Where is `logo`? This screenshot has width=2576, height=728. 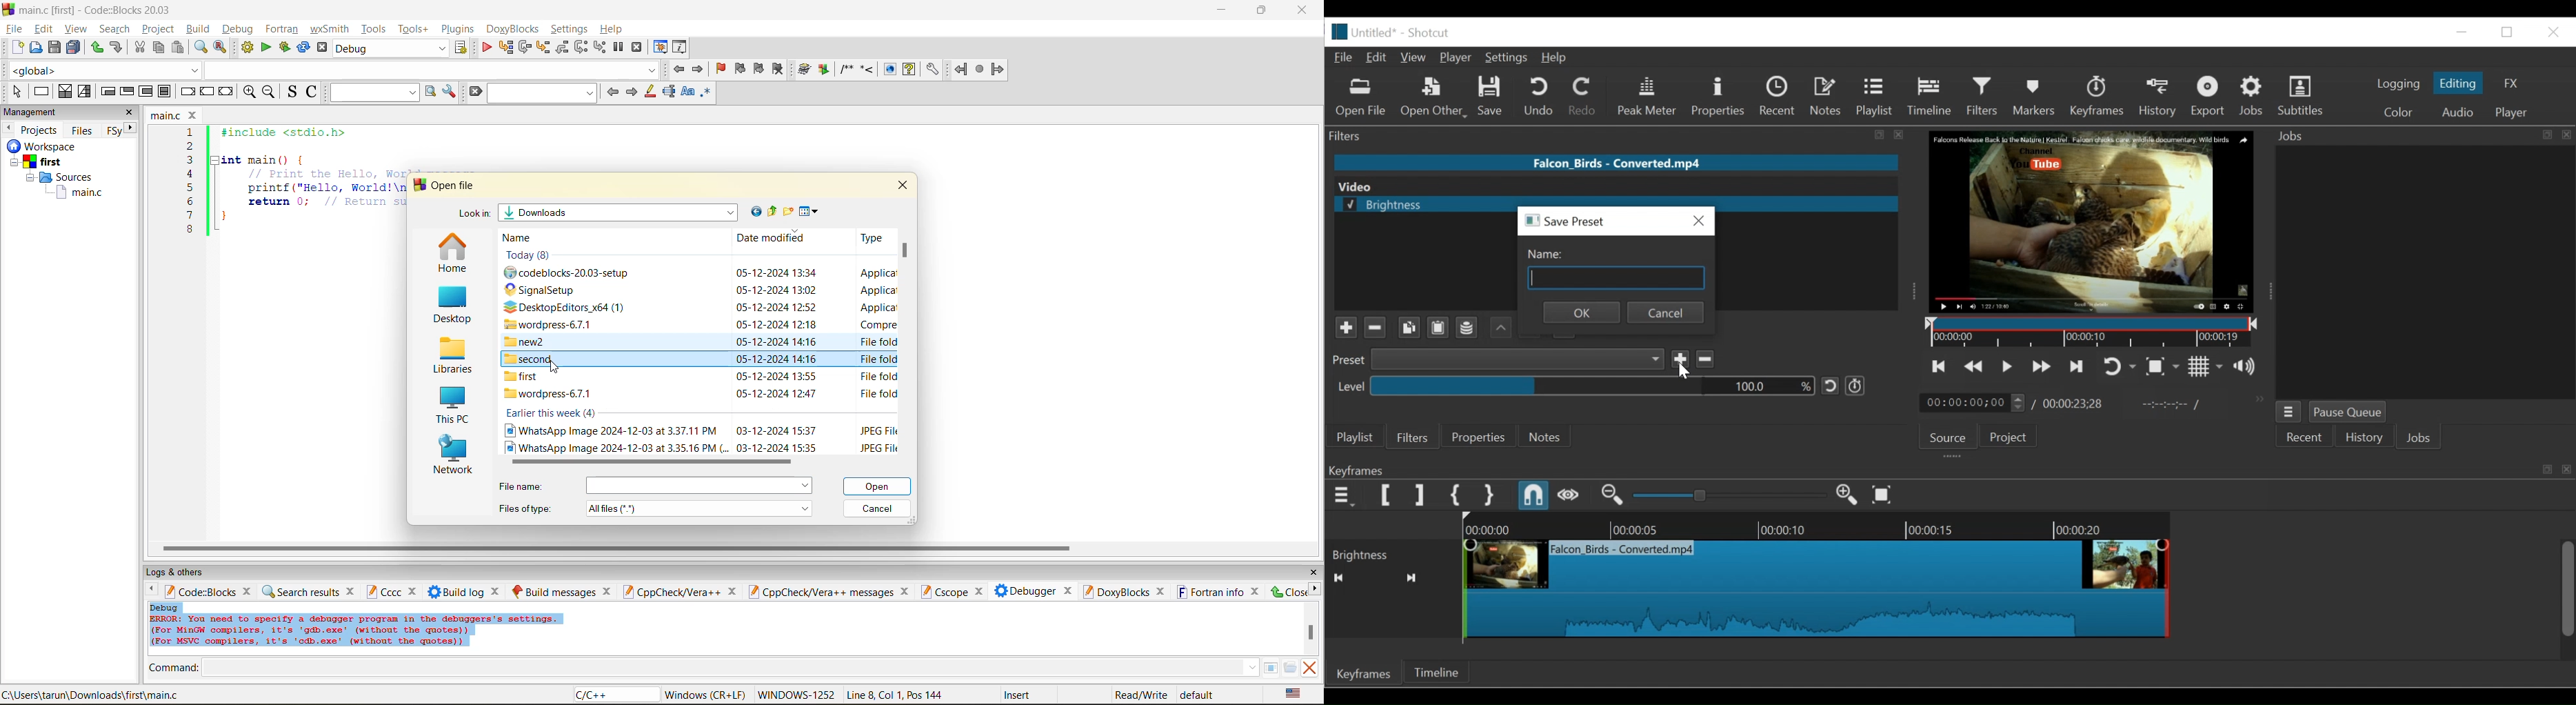 logo is located at coordinates (418, 185).